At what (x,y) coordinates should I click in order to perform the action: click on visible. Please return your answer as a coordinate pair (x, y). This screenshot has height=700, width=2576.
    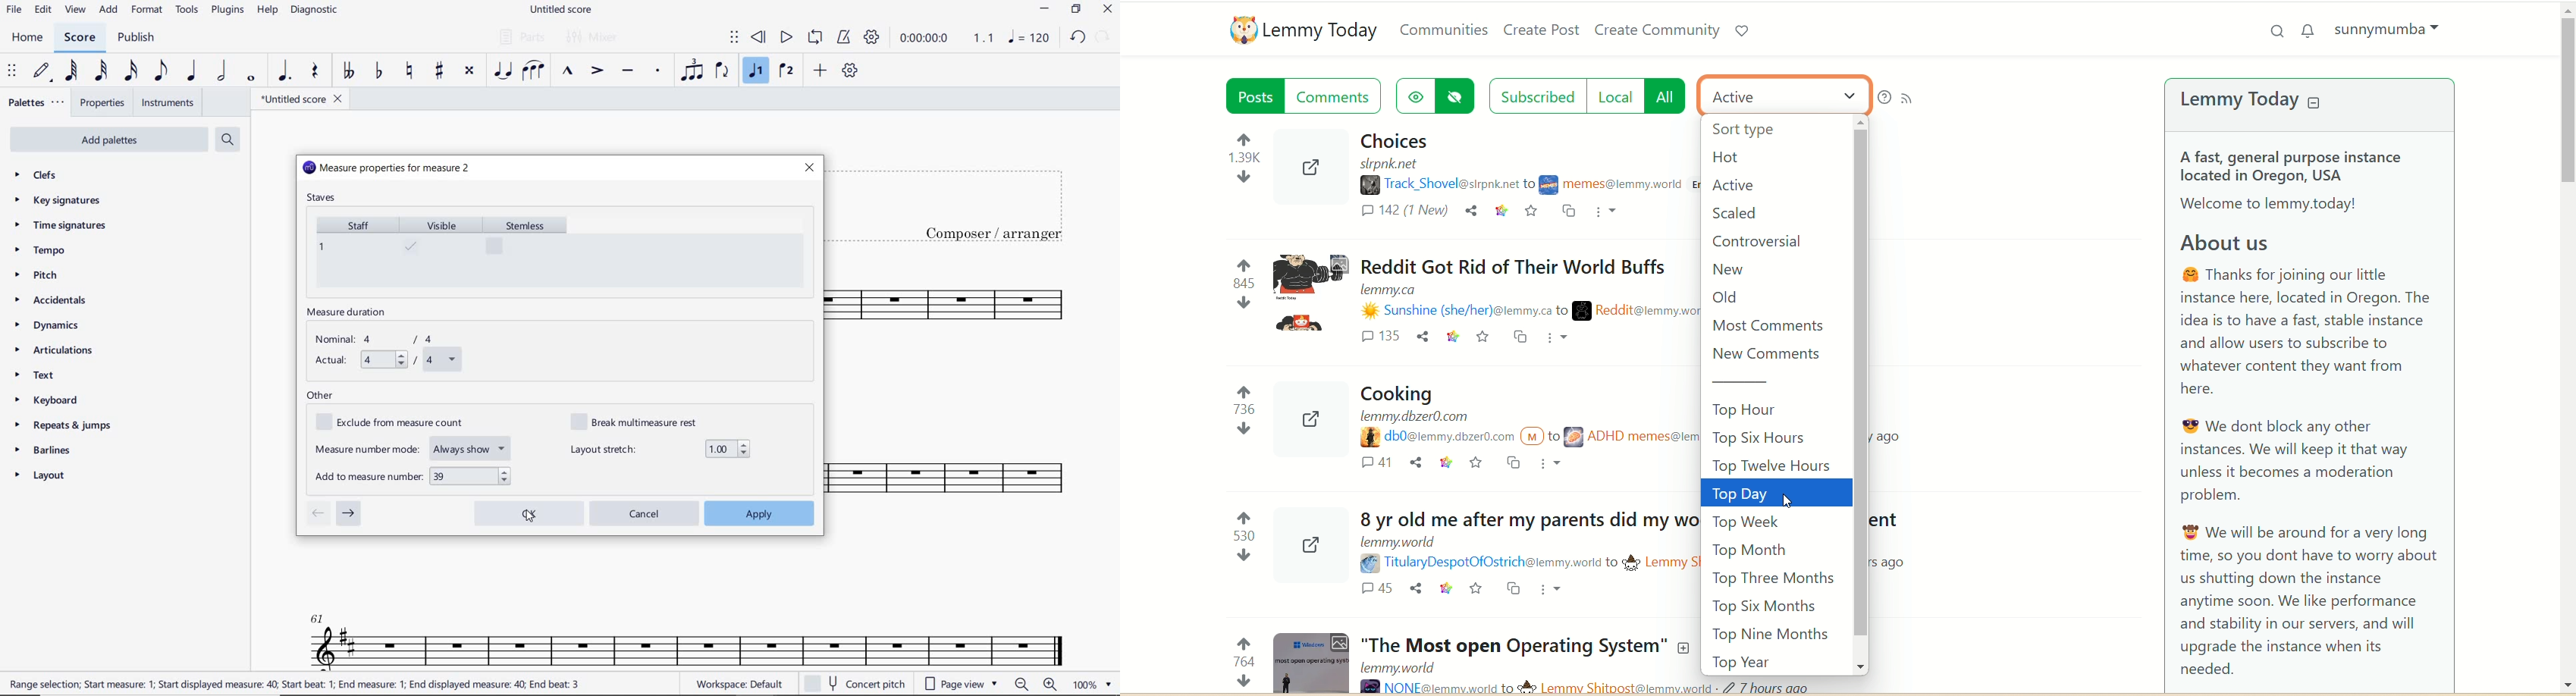
    Looking at the image, I should click on (441, 251).